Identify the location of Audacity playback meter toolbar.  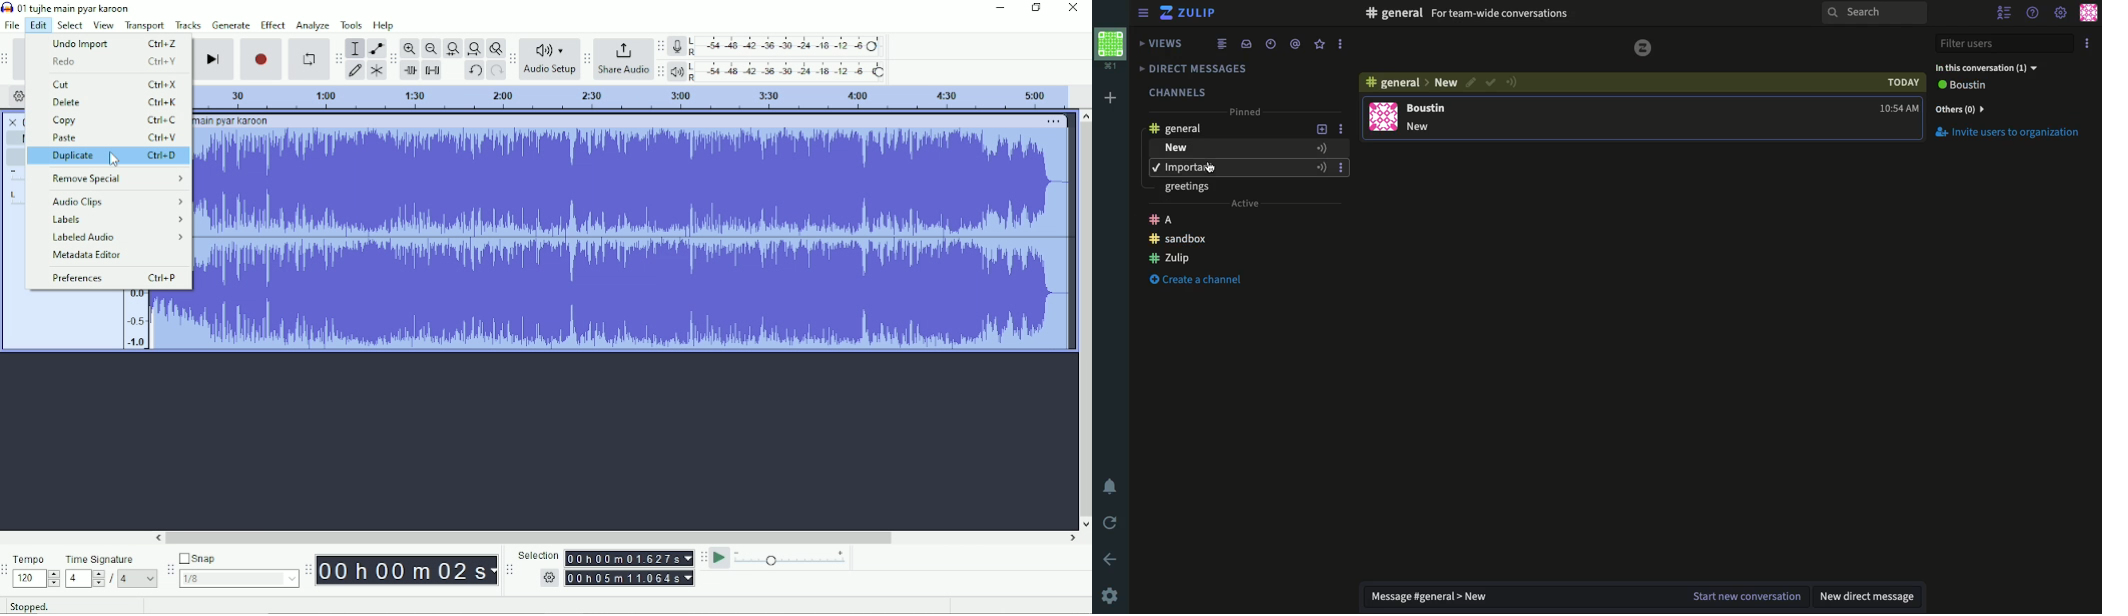
(660, 73).